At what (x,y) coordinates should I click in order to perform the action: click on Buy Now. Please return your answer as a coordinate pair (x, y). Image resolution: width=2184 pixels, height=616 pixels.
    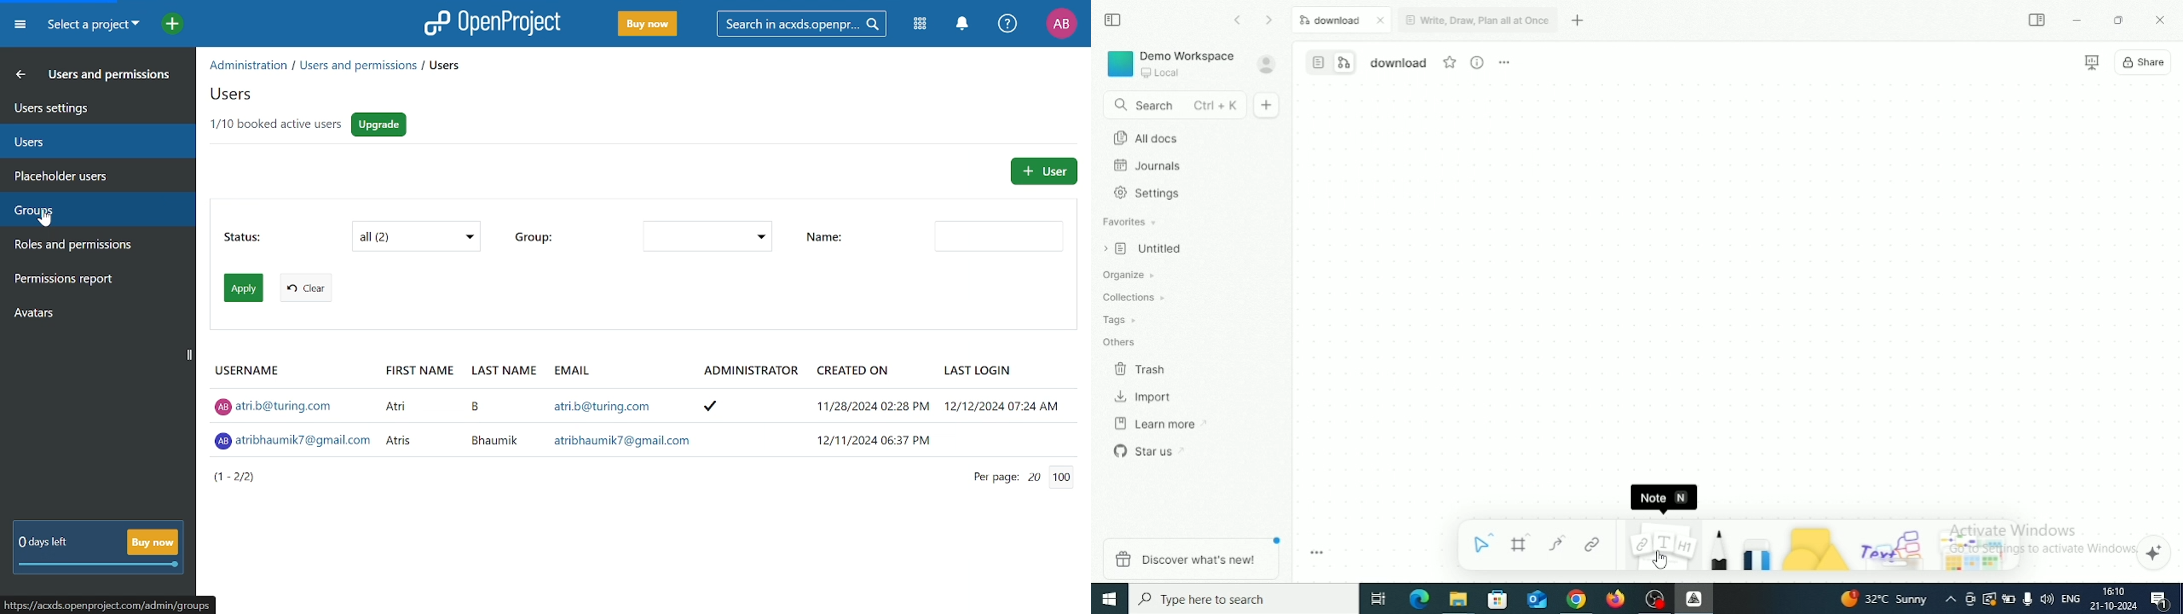
    Looking at the image, I should click on (648, 25).